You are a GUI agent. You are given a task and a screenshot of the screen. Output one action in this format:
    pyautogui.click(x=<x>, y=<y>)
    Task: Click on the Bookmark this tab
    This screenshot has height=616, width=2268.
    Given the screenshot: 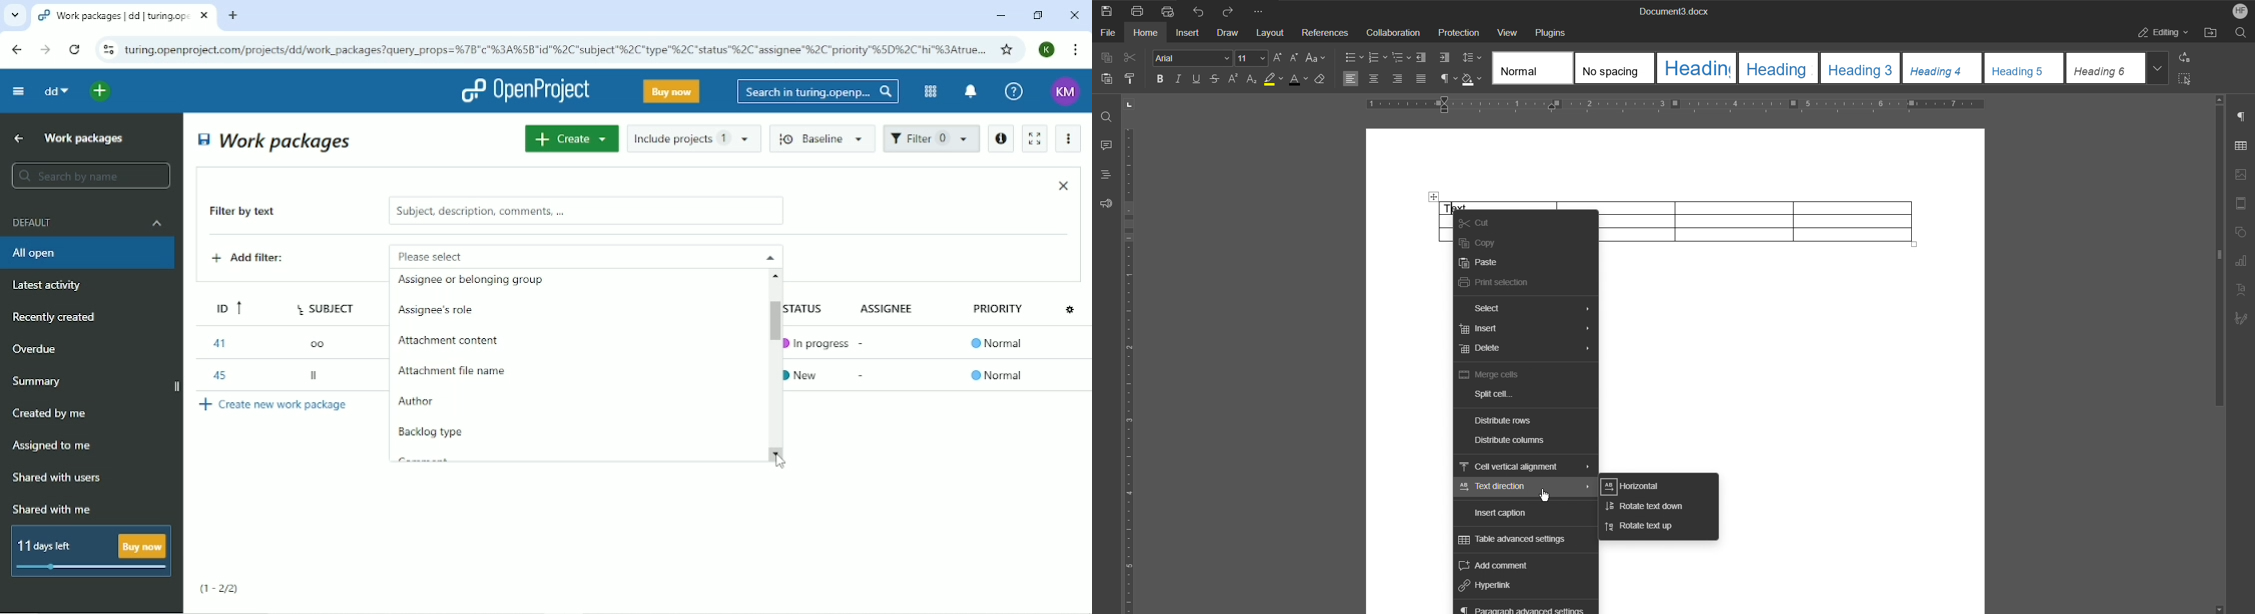 What is the action you would take?
    pyautogui.click(x=1007, y=49)
    